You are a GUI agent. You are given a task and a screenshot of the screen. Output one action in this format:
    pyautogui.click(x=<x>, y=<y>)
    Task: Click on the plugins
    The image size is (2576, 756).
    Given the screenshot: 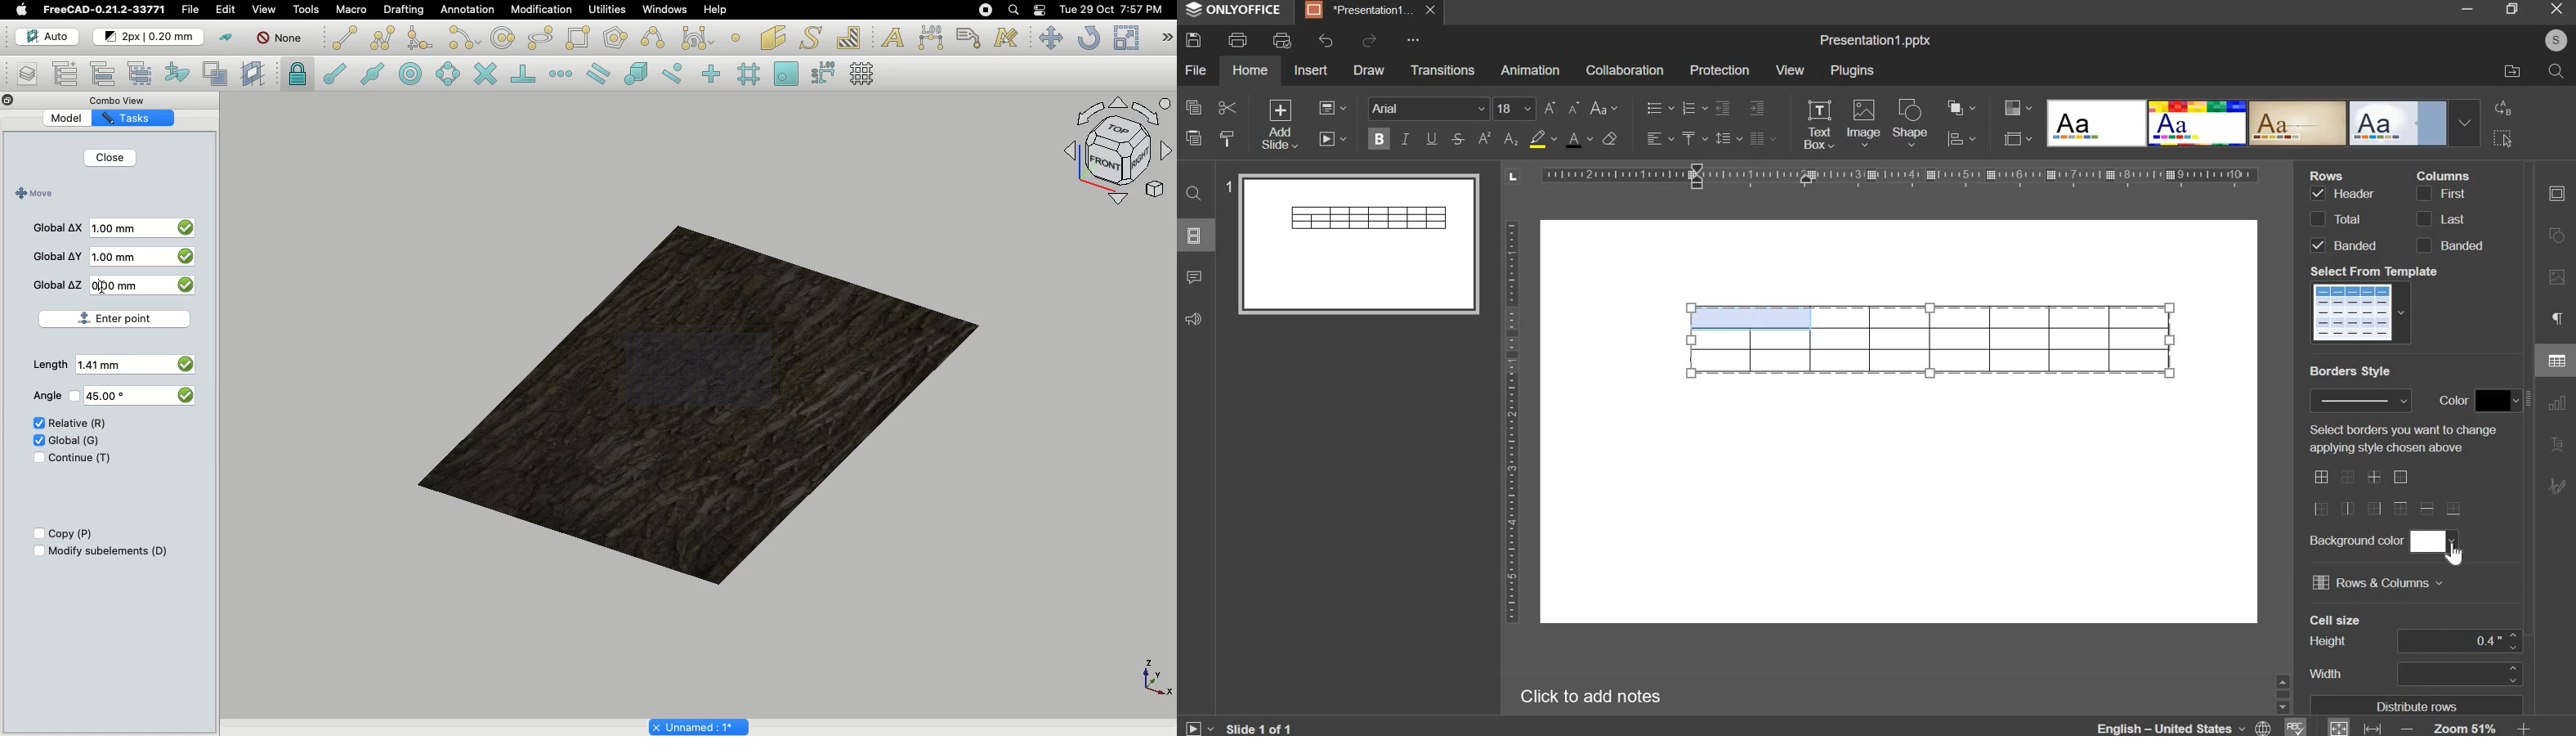 What is the action you would take?
    pyautogui.click(x=1853, y=70)
    